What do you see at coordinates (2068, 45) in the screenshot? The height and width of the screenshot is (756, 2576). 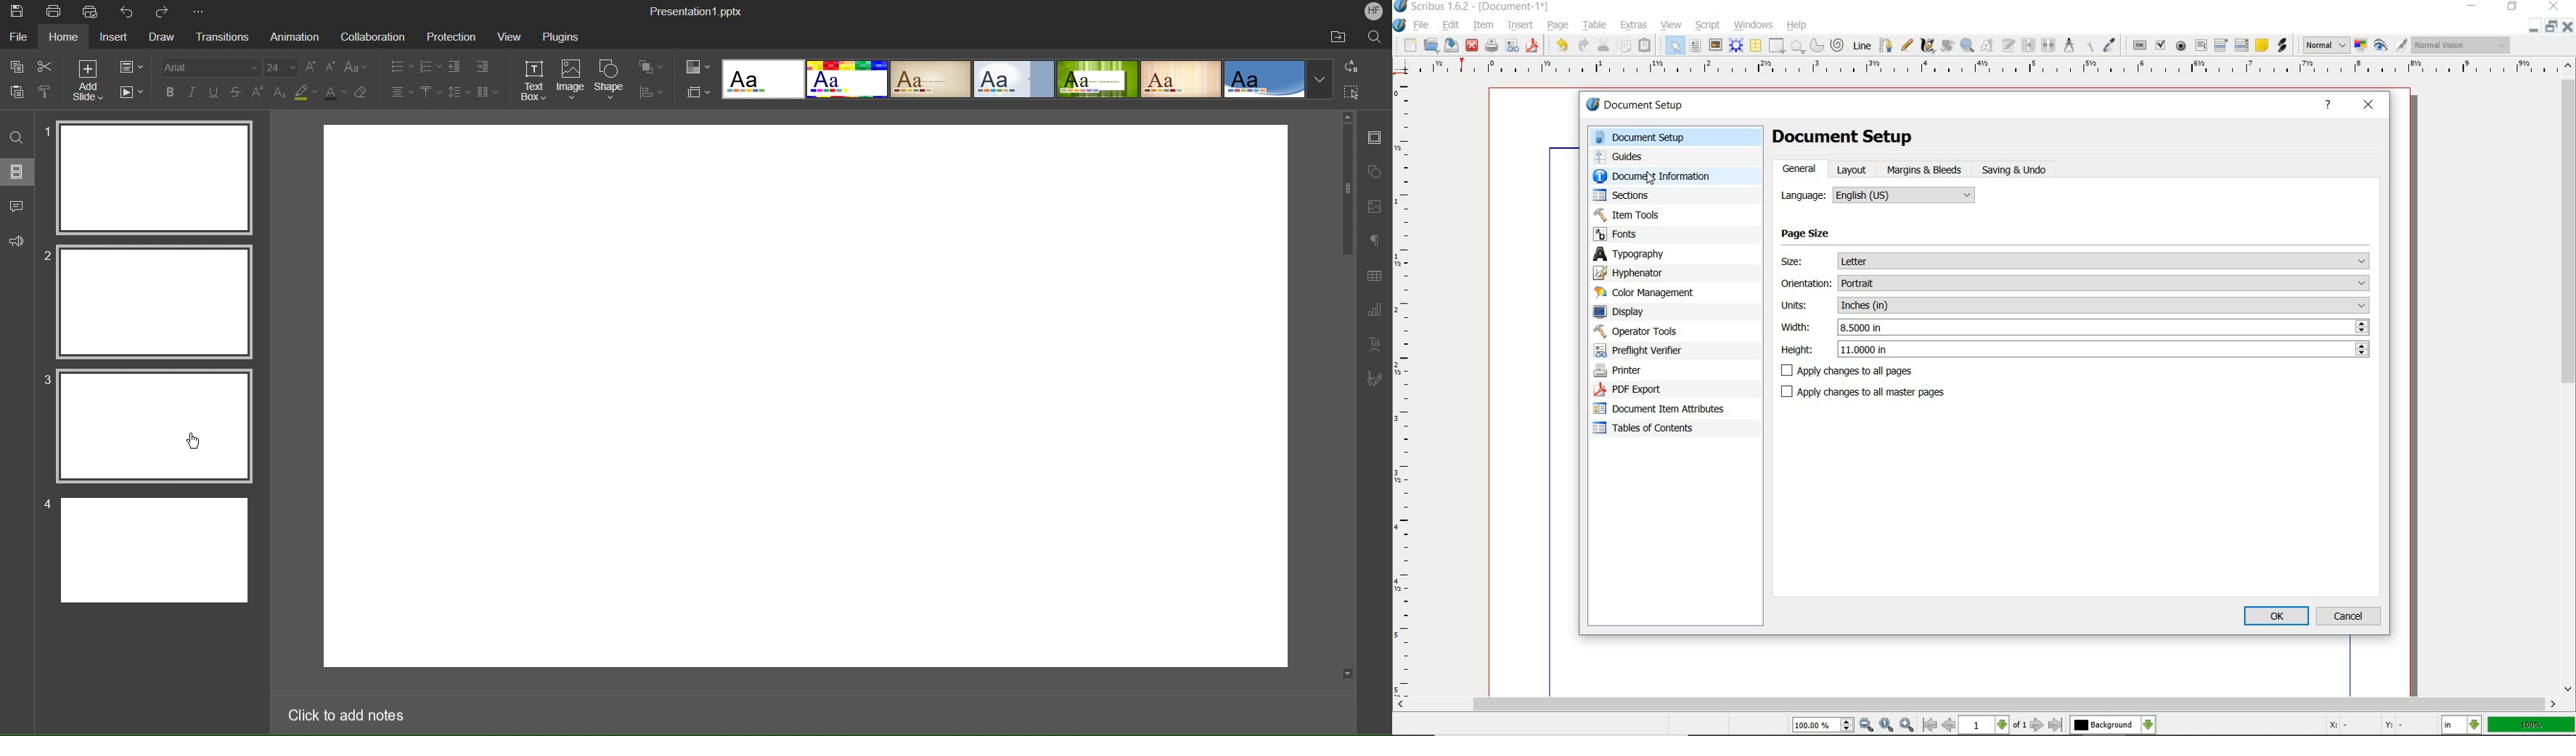 I see `measurements` at bounding box center [2068, 45].